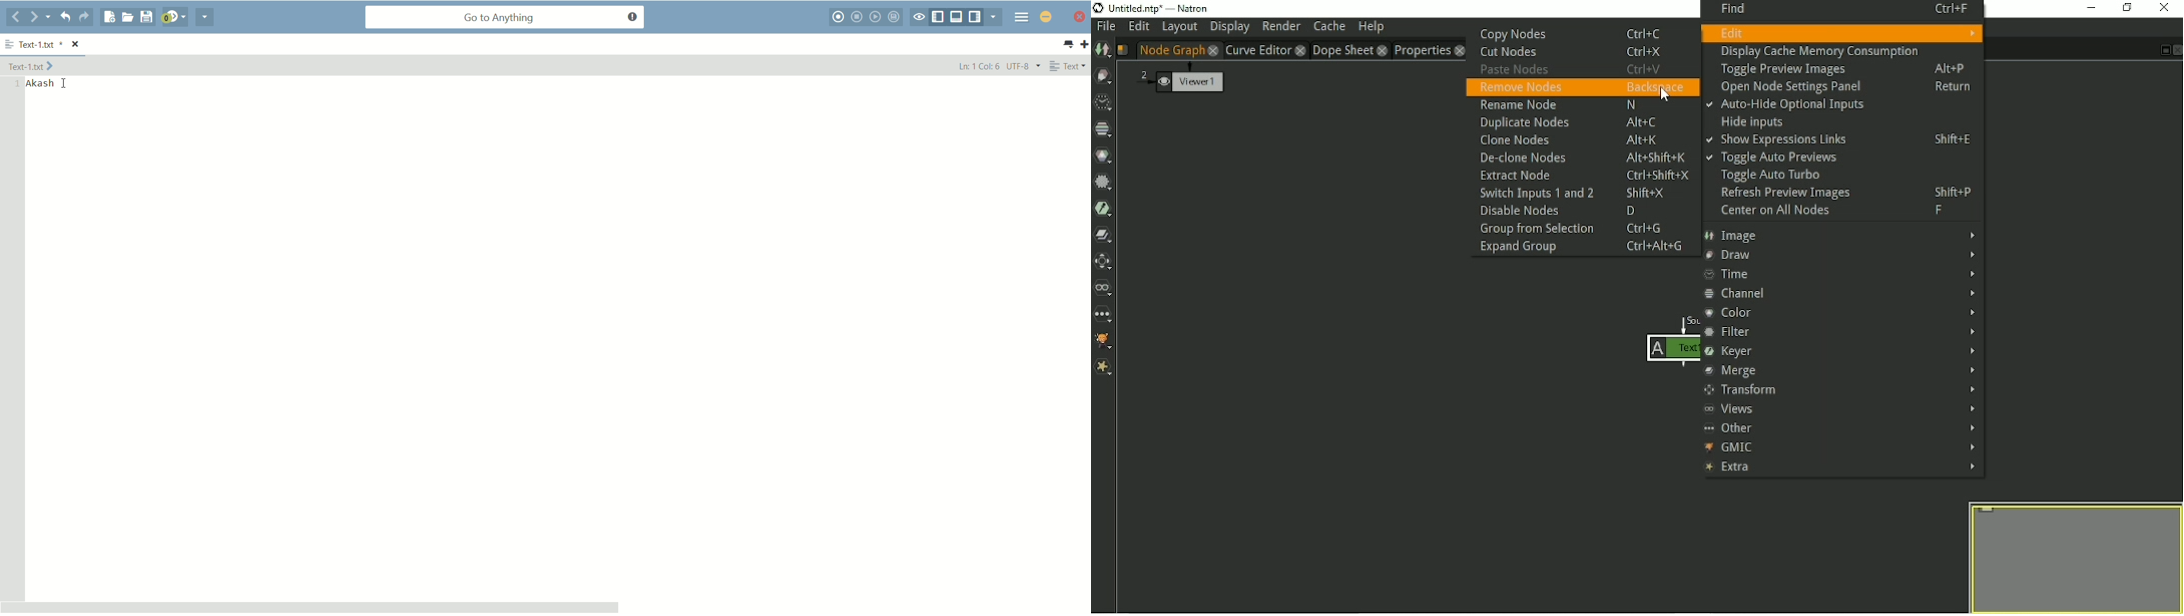  I want to click on Other, so click(1840, 427).